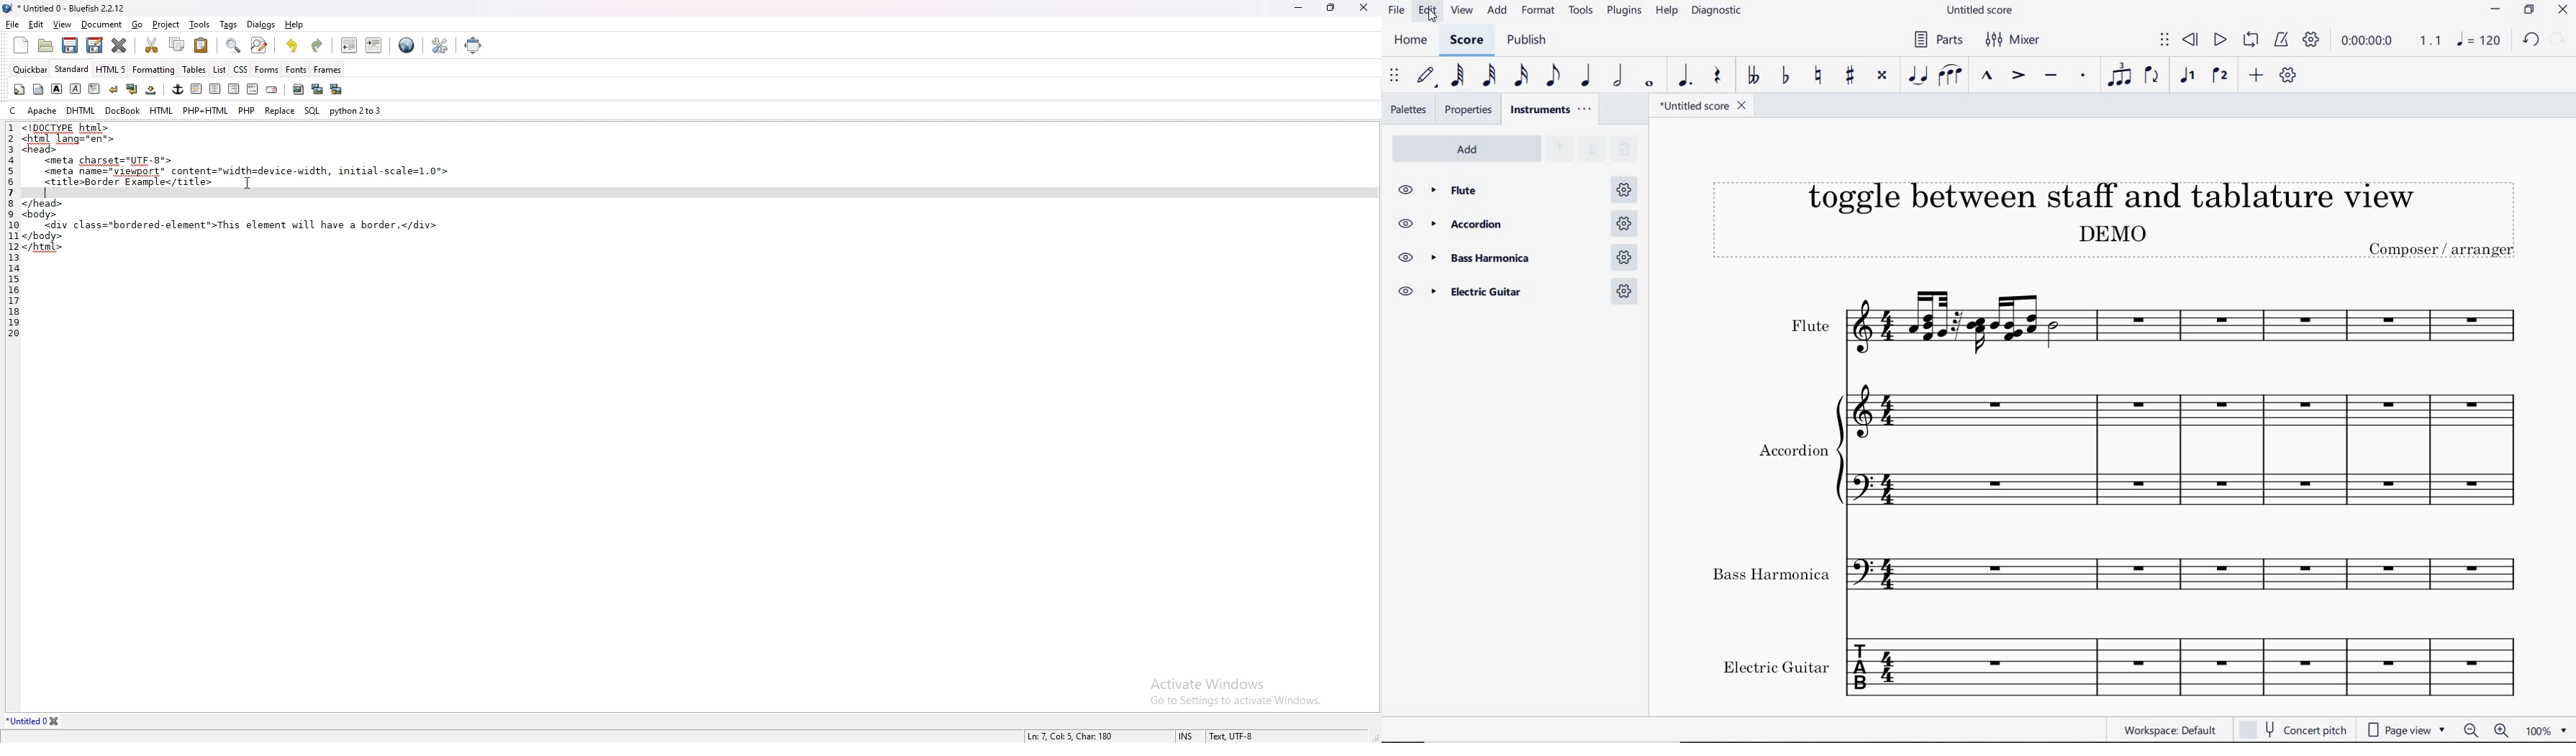  I want to click on help, so click(1667, 12).